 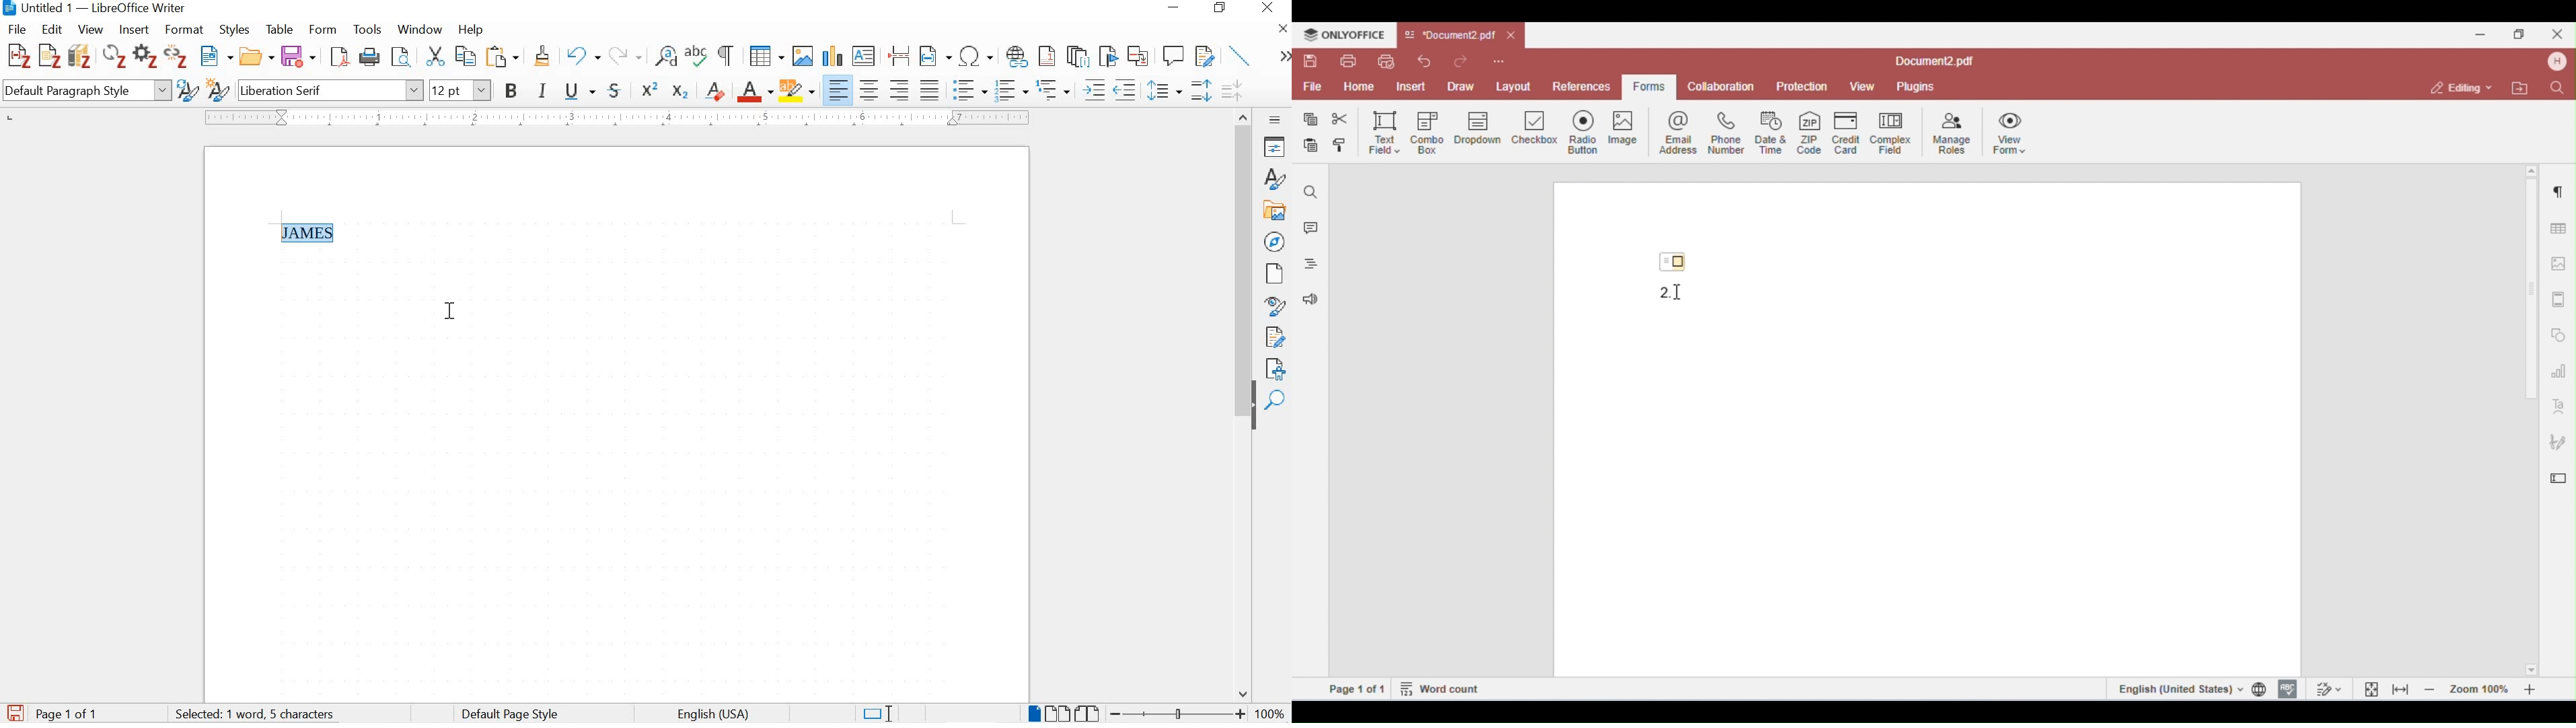 I want to click on new style from selection, so click(x=217, y=92).